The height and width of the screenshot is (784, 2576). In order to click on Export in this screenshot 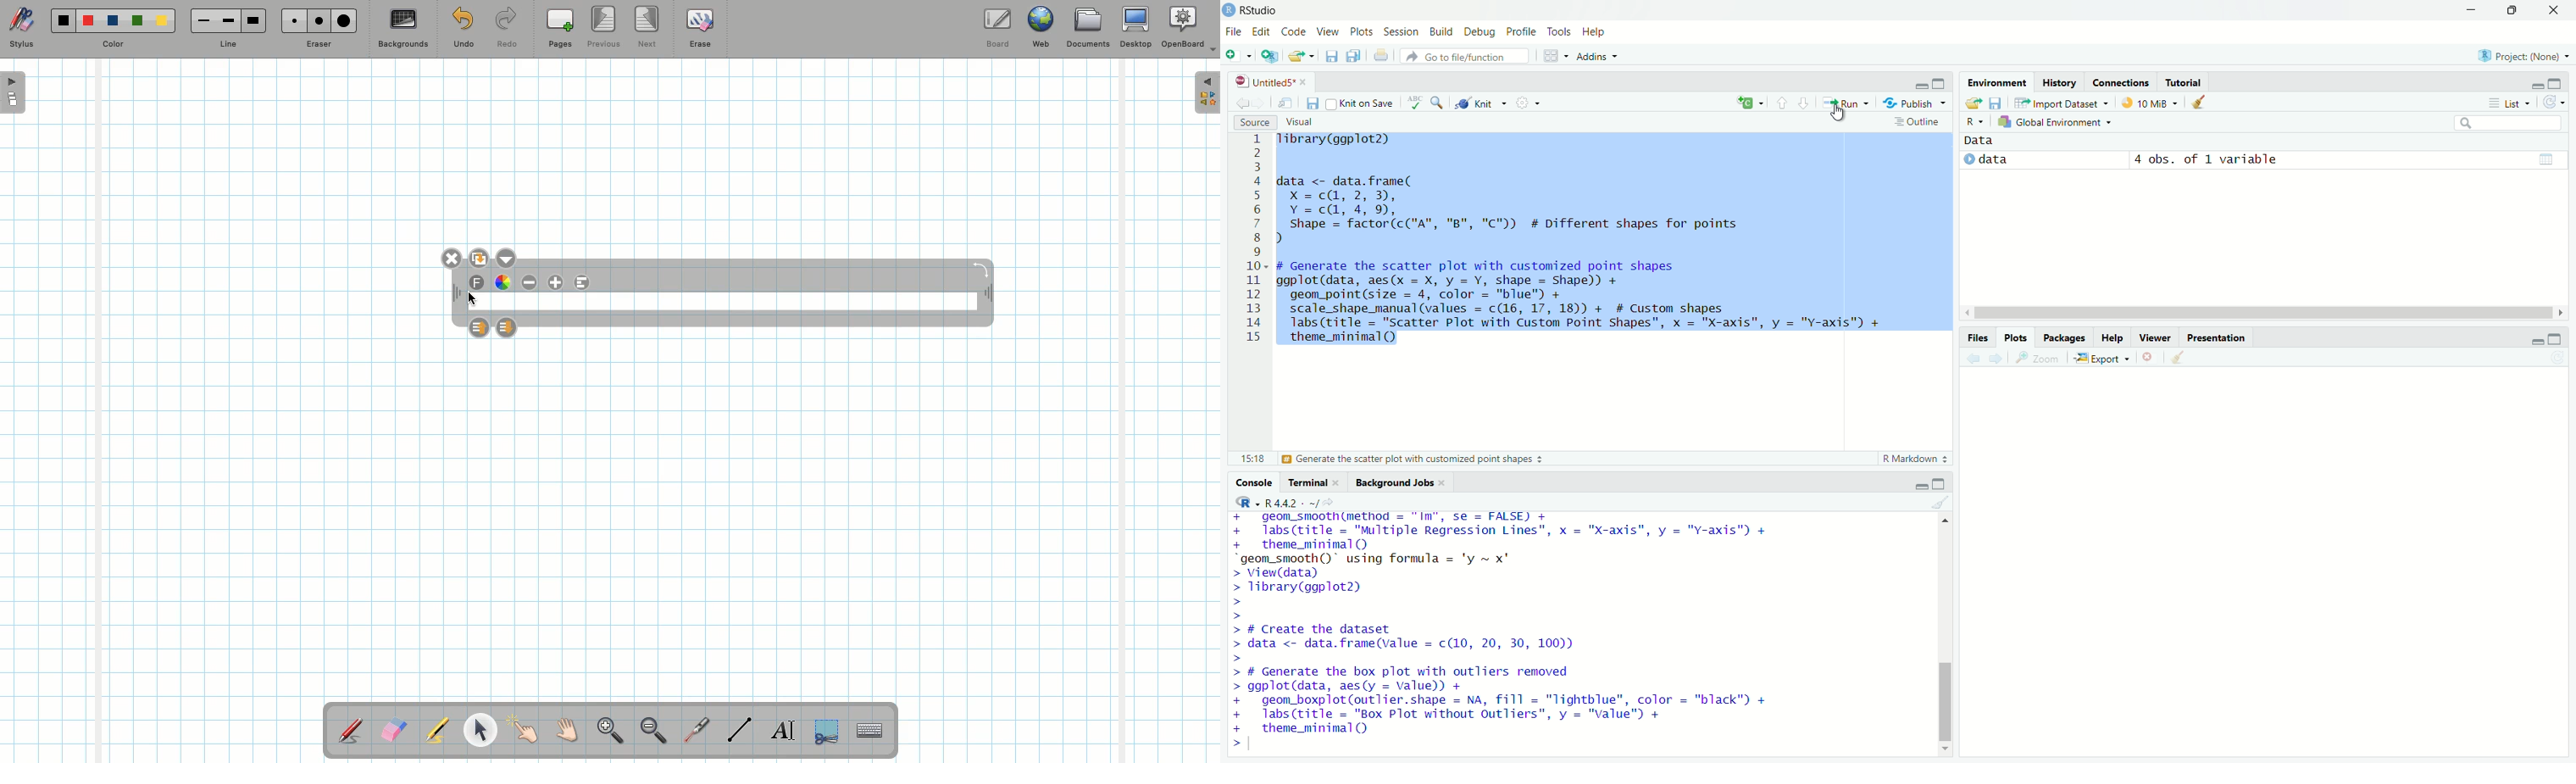, I will do `click(2101, 358)`.